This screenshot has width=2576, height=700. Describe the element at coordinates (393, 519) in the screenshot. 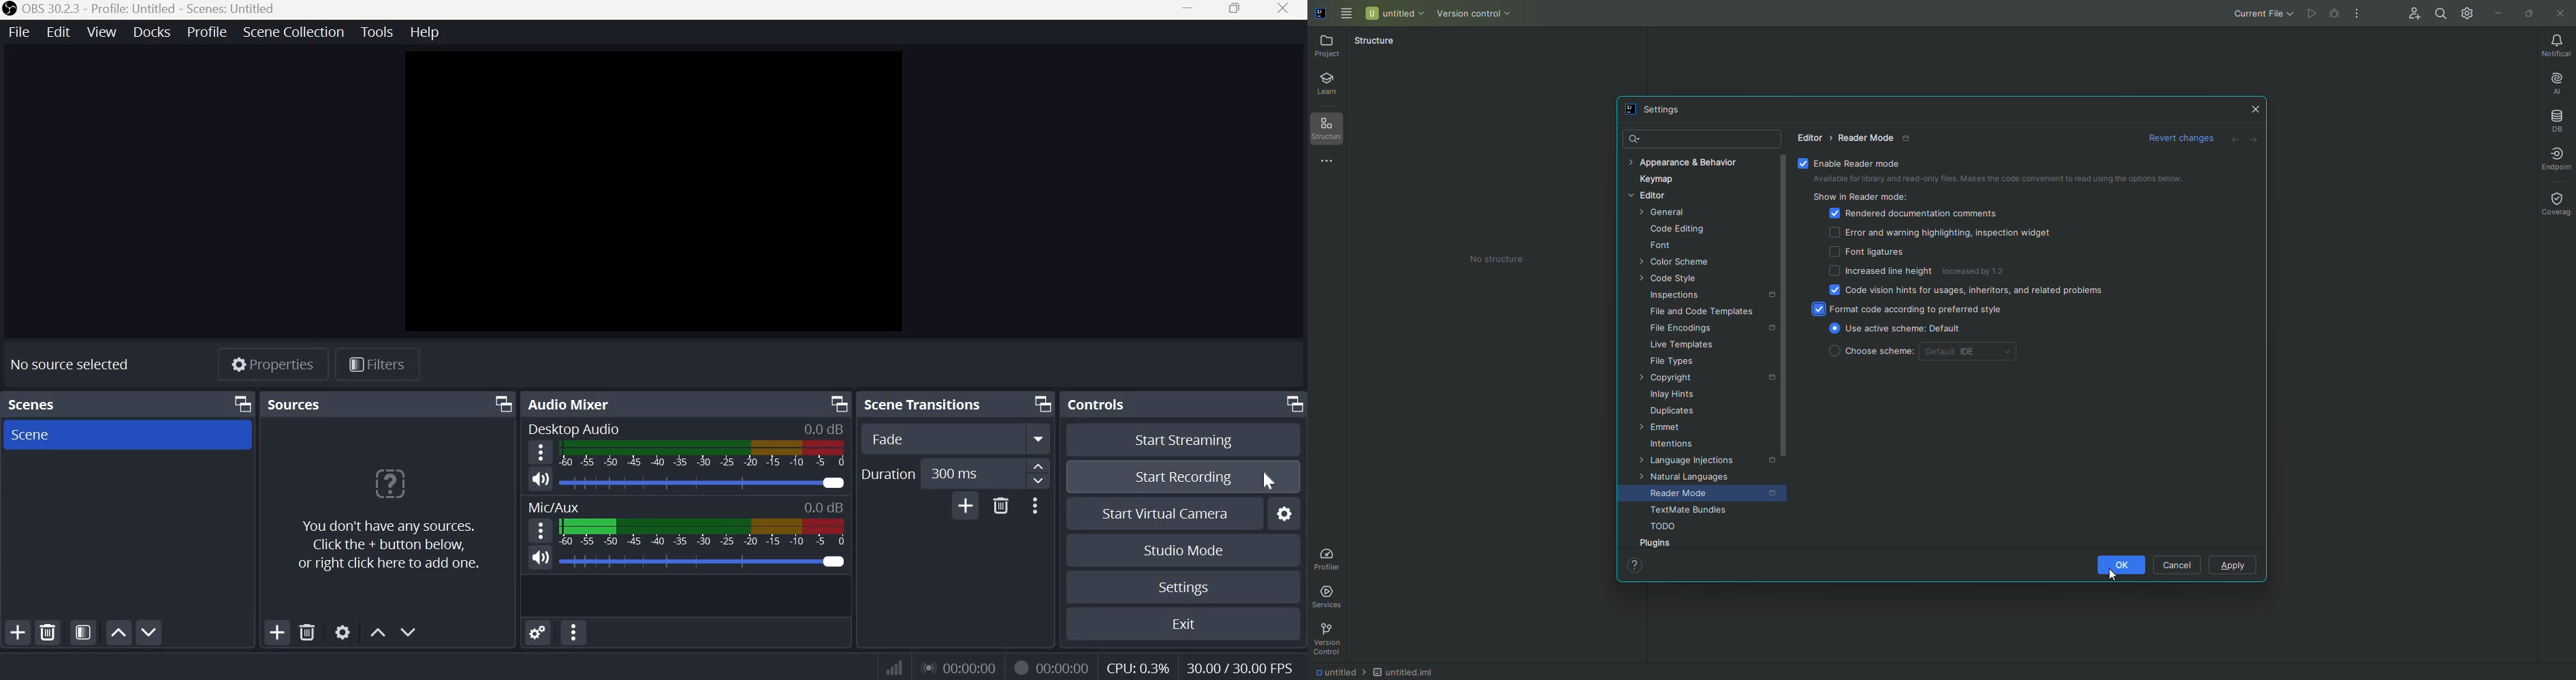

I see `You don't have any sources. Click the +button below, or right click here to add one. ` at that location.